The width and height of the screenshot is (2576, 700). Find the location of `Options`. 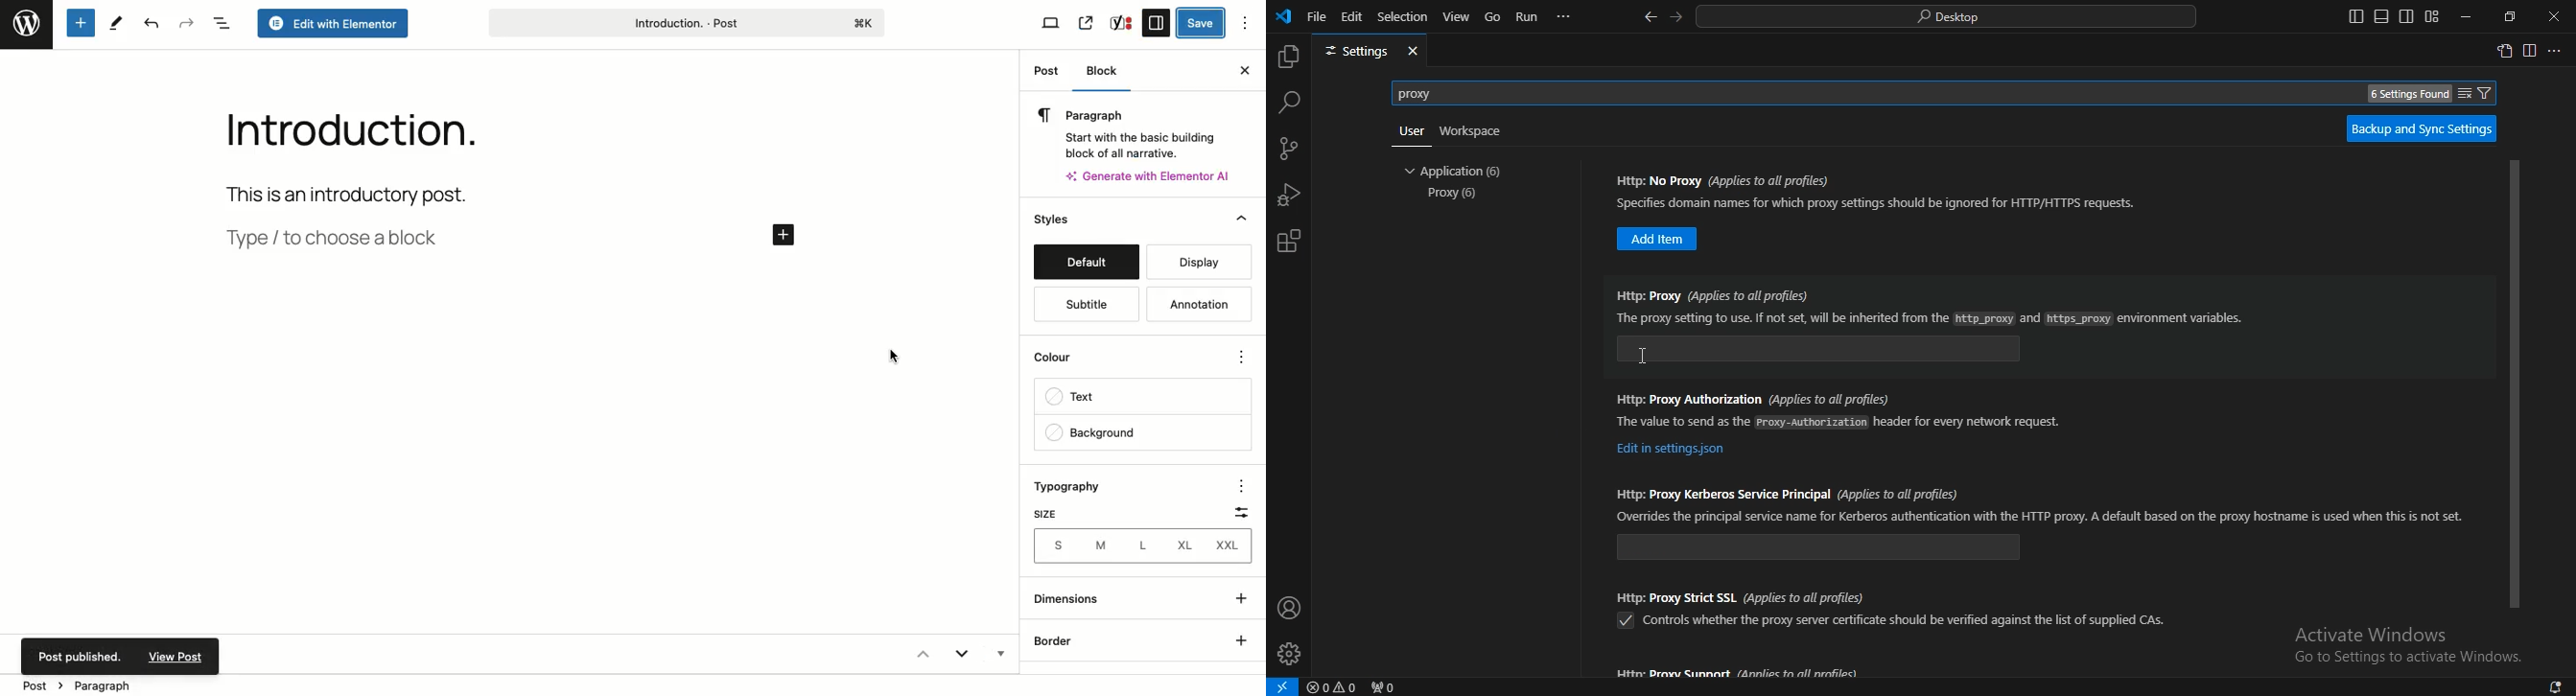

Options is located at coordinates (1240, 359).